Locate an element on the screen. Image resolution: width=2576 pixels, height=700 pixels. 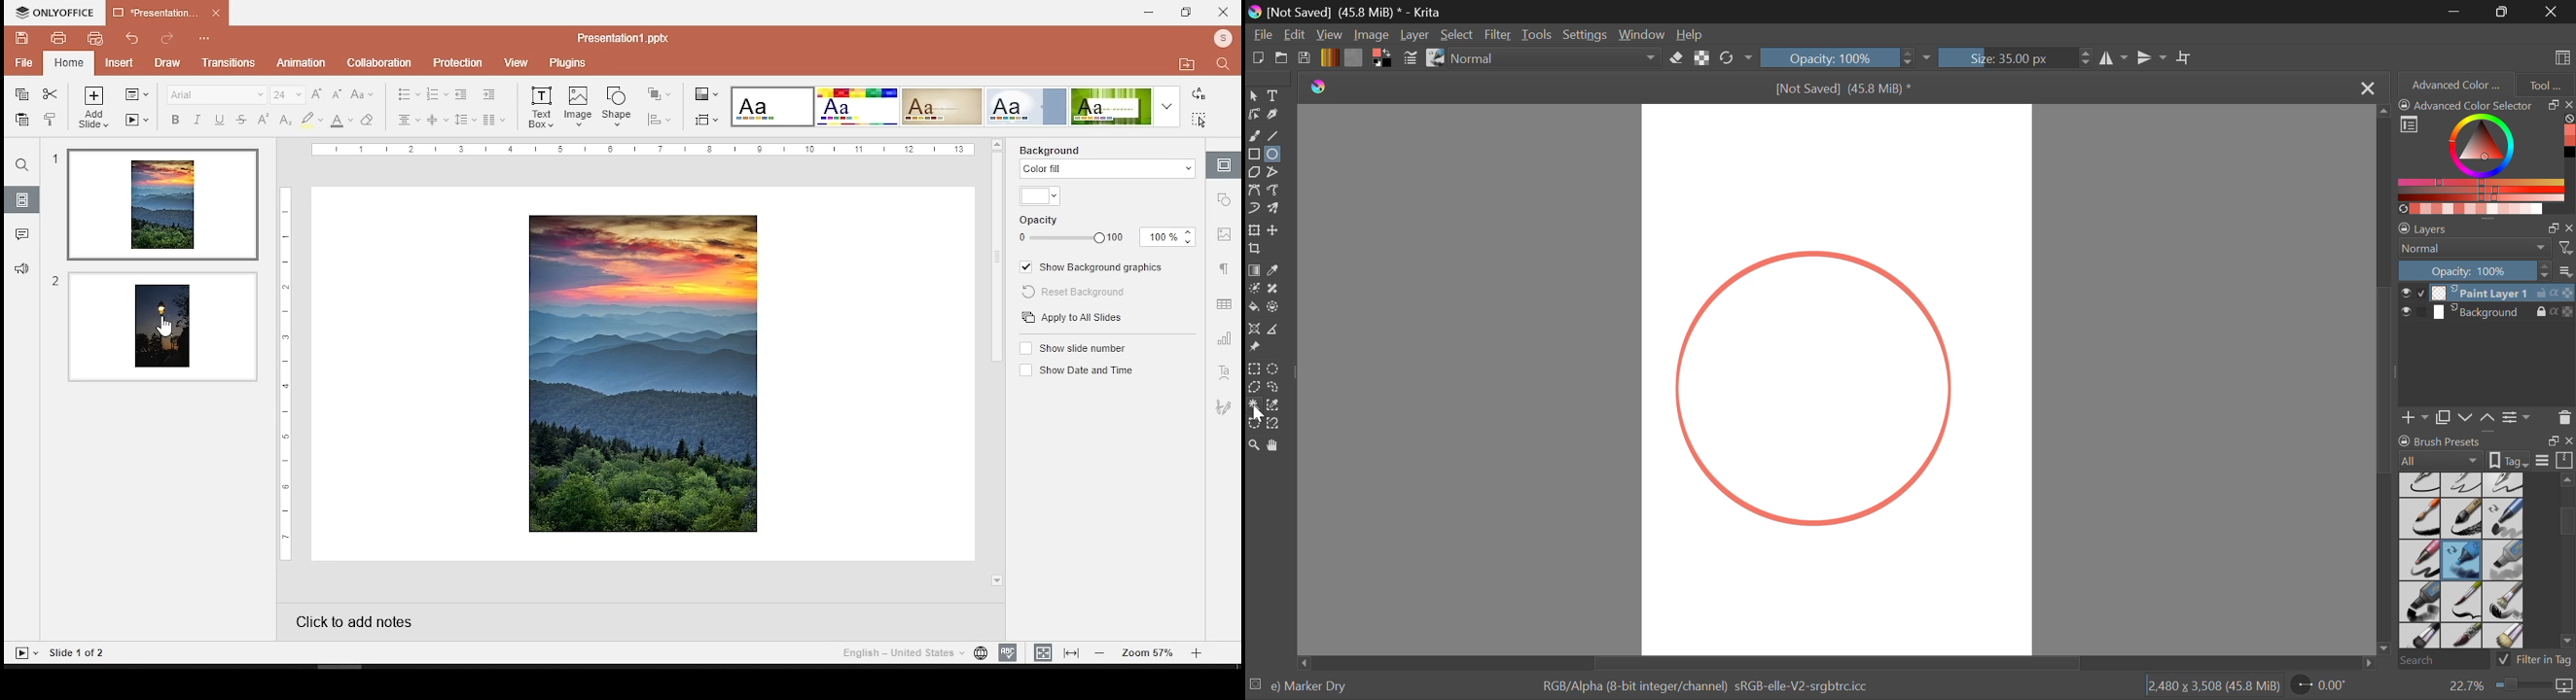
ruler is located at coordinates (645, 150).